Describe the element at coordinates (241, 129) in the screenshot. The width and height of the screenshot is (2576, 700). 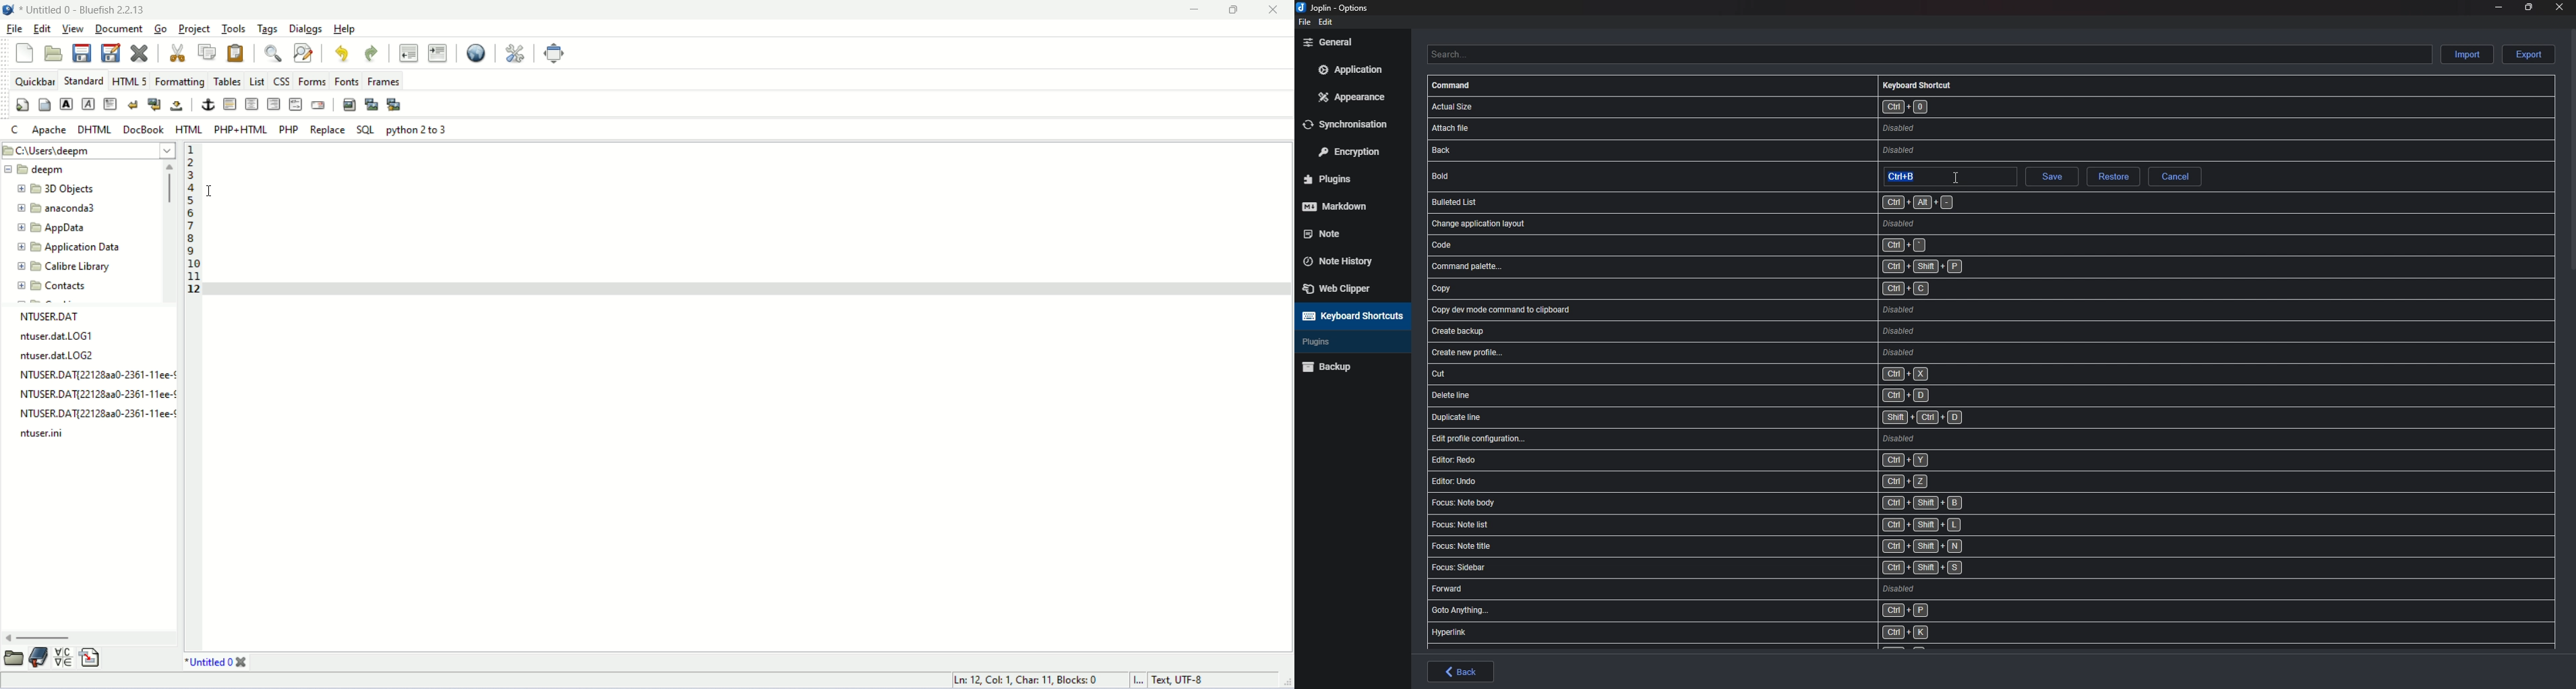
I see `PHP+HTML` at that location.